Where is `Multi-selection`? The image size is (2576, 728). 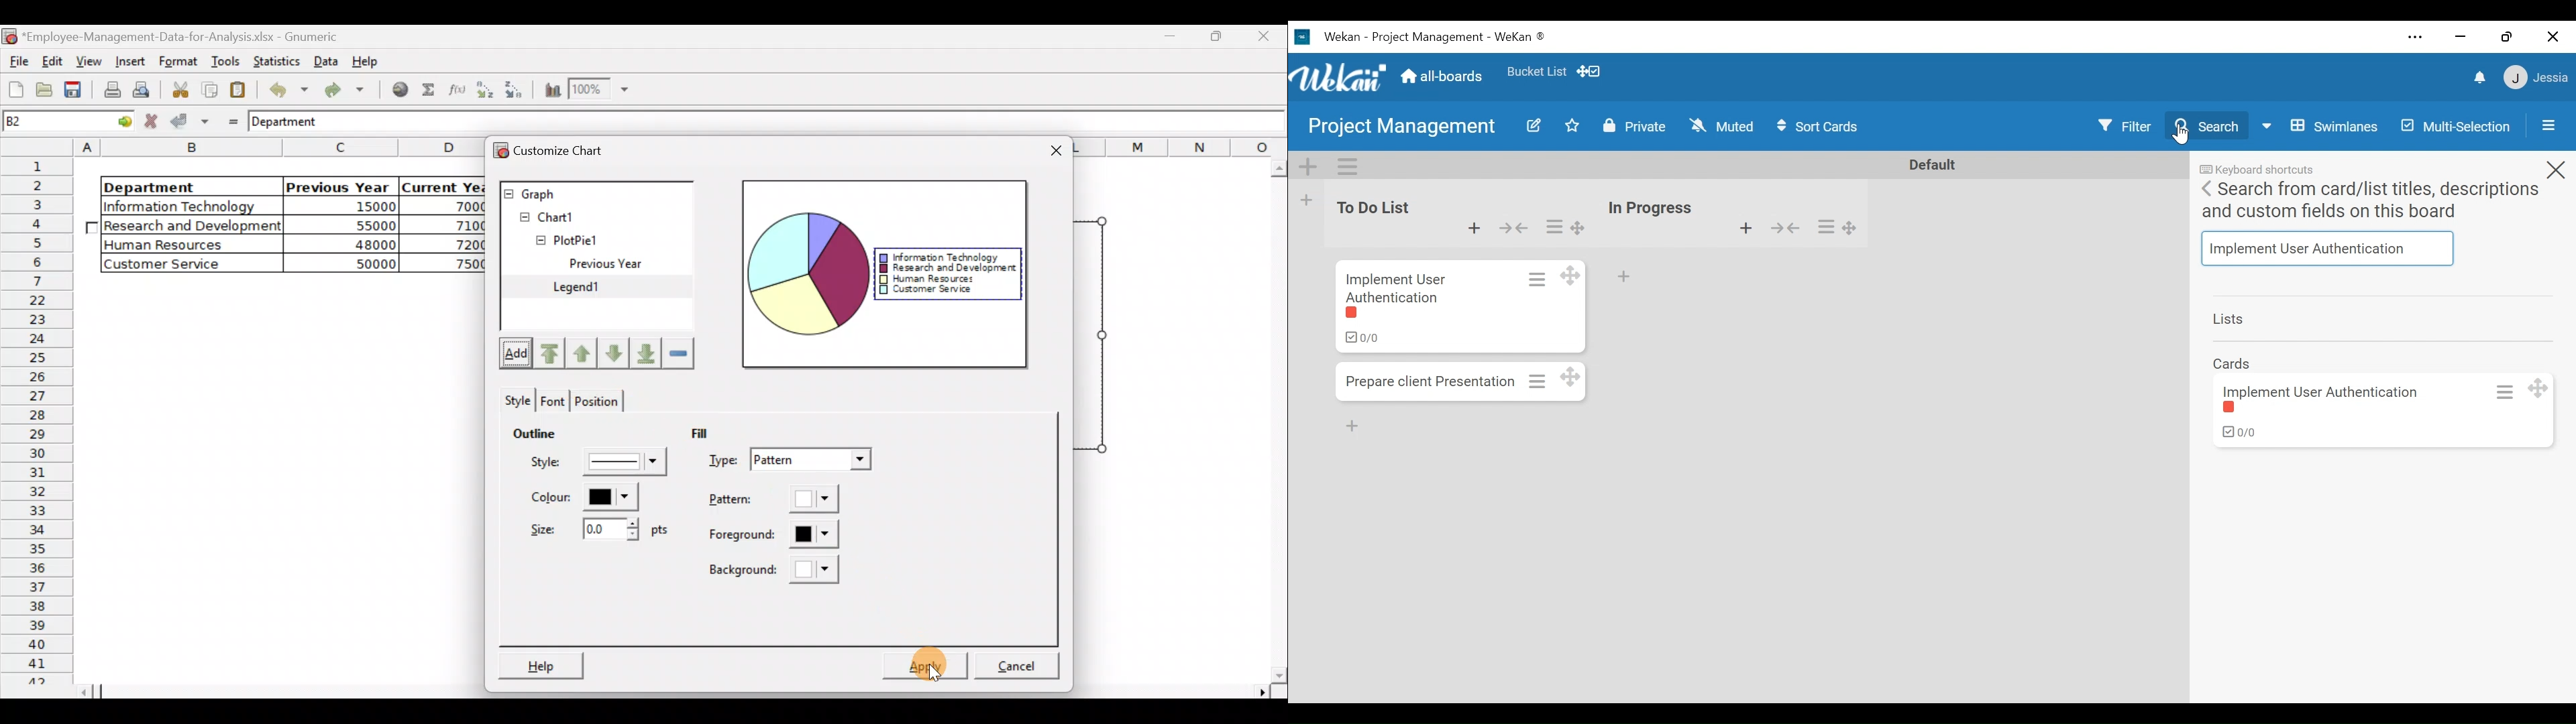
Multi-selection is located at coordinates (2453, 125).